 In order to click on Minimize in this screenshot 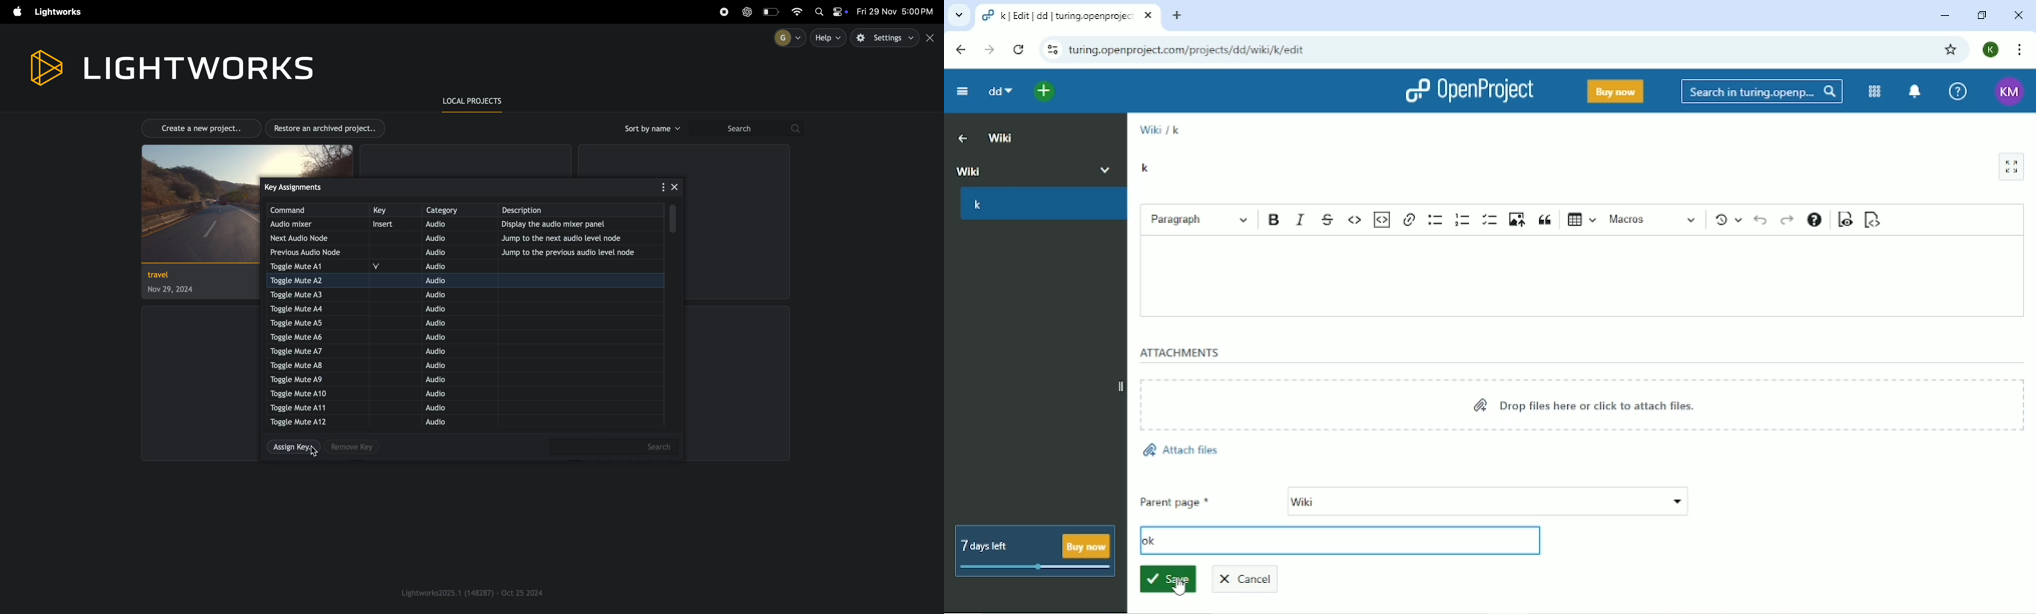, I will do `click(1943, 15)`.